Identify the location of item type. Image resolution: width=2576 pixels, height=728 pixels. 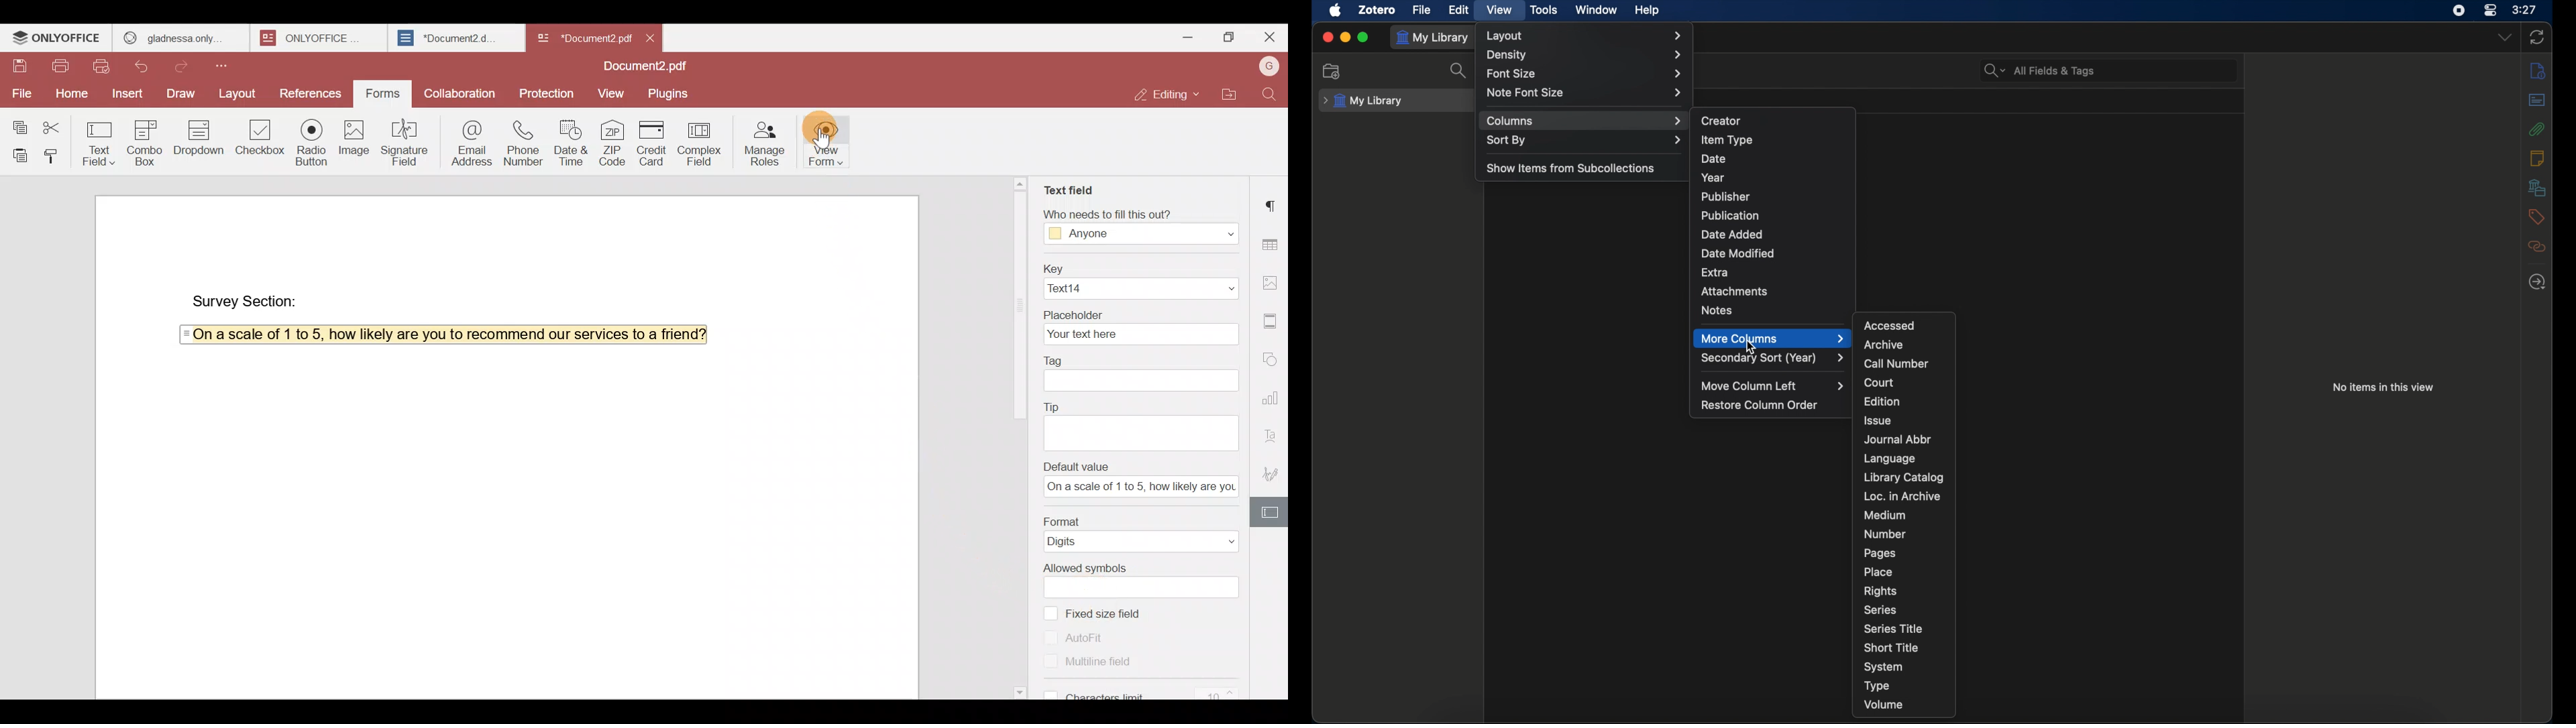
(1727, 141).